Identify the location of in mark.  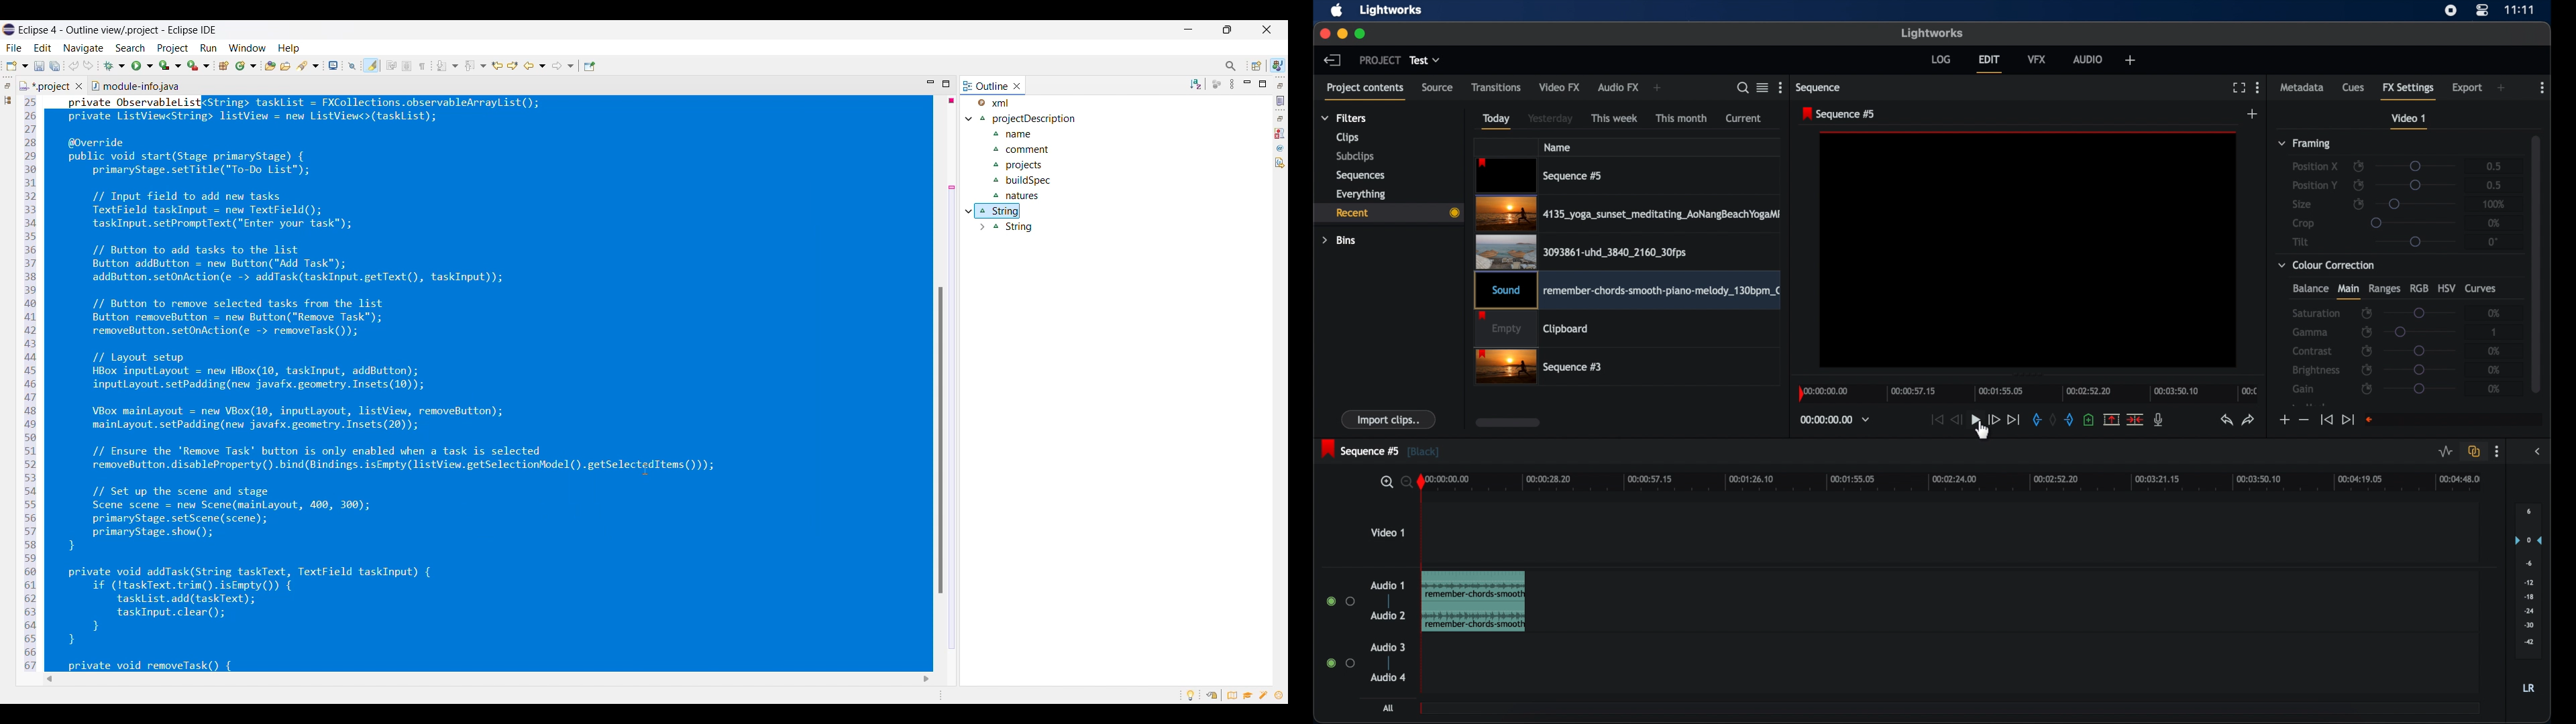
(2033, 420).